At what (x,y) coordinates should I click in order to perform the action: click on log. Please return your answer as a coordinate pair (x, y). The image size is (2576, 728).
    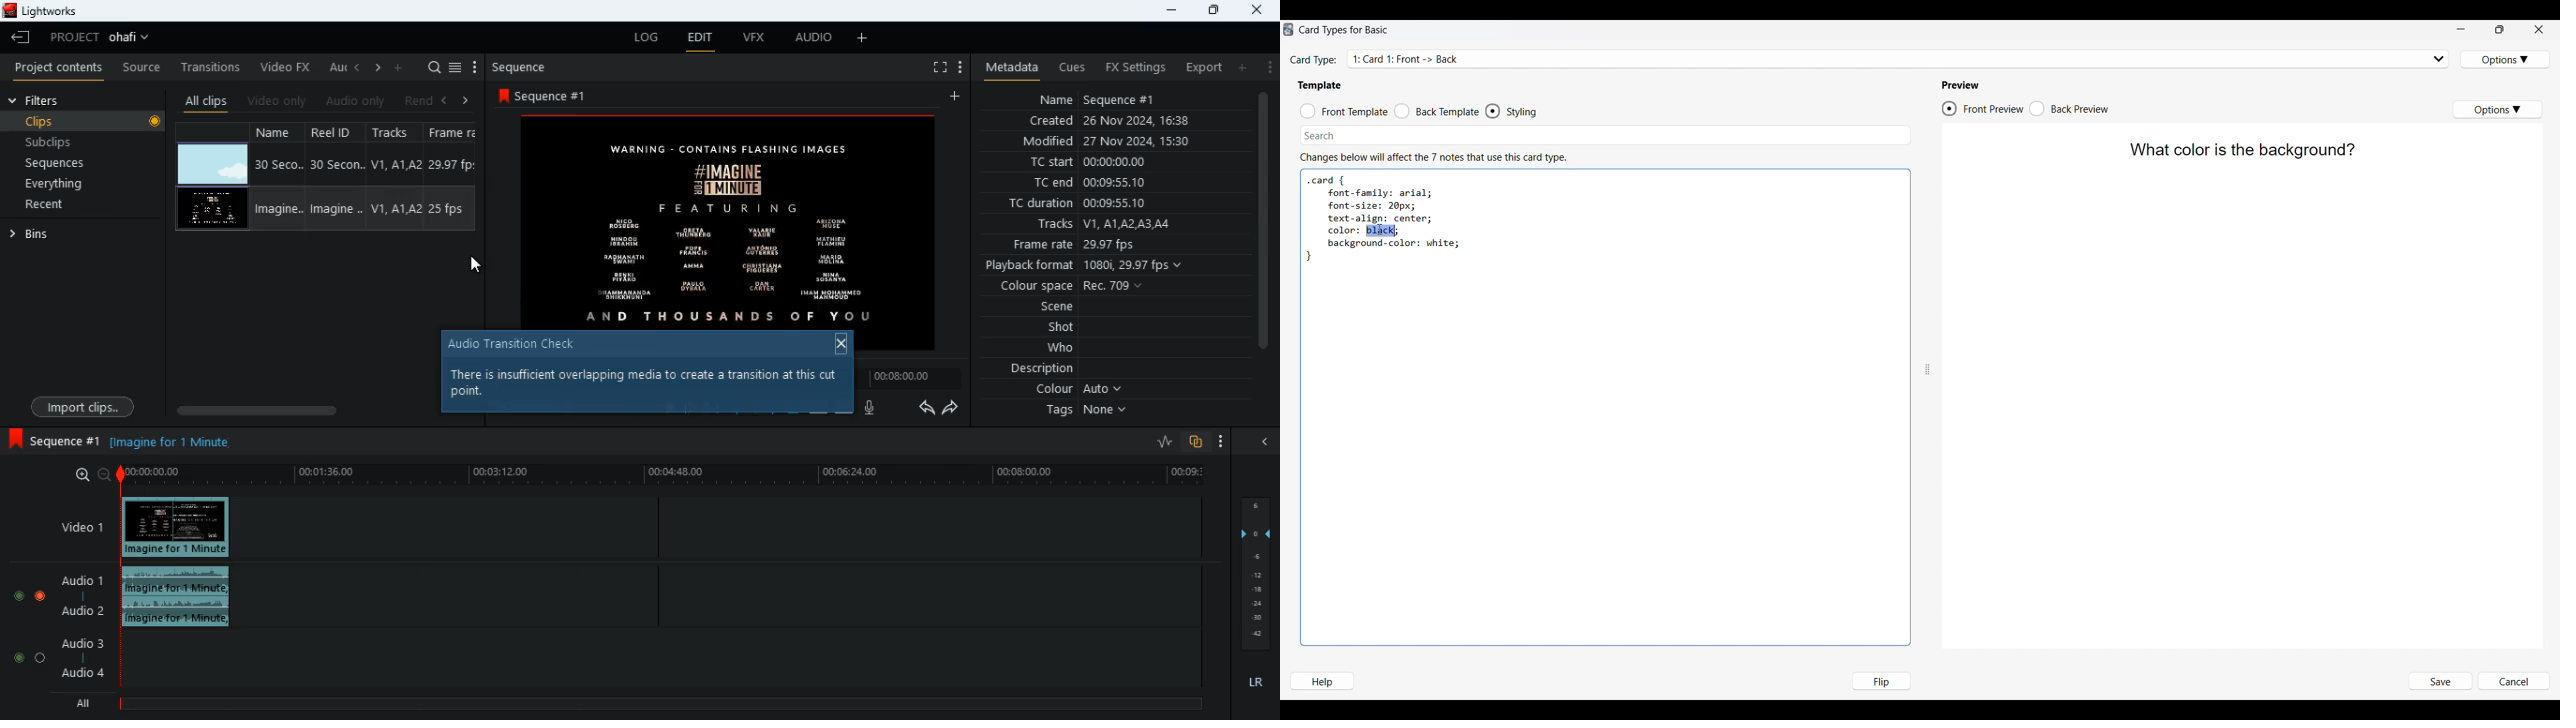
    Looking at the image, I should click on (642, 38).